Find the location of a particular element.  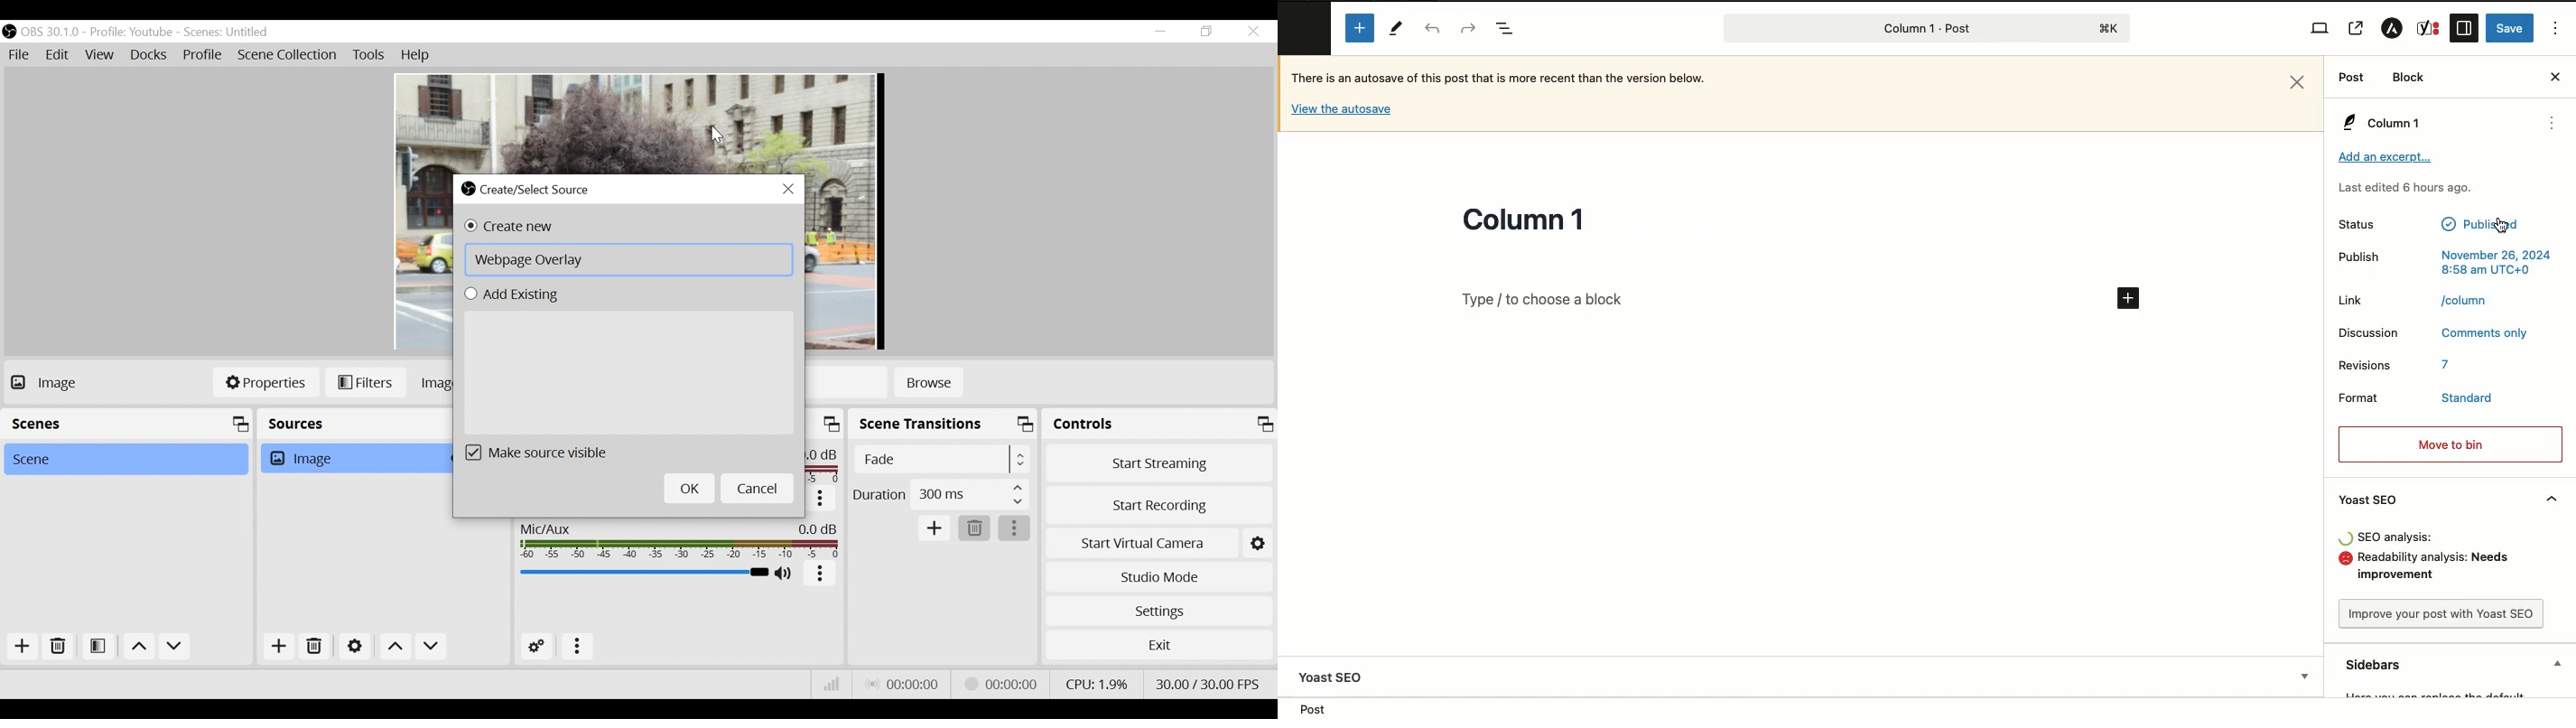

Title is located at coordinates (1524, 221).